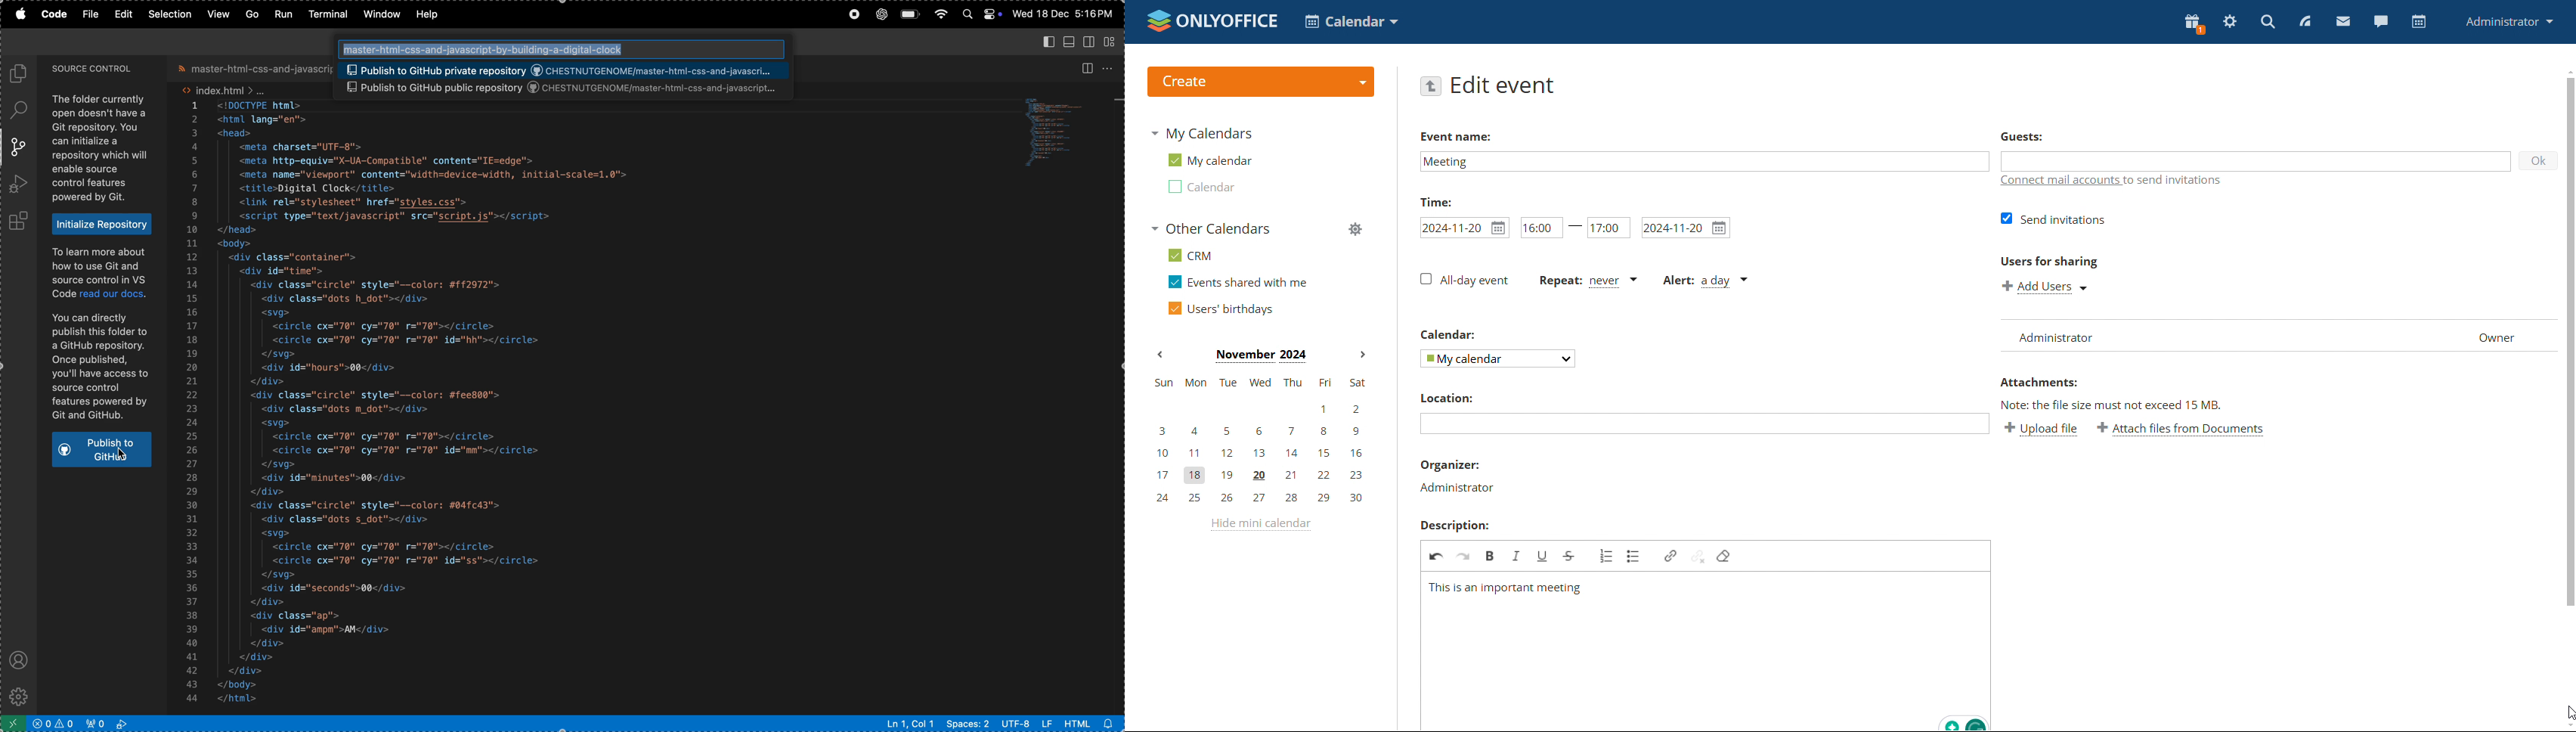 This screenshot has width=2576, height=756. I want to click on Publish to GitHub public repository ©) CHESTNUTGENOME/master-html-css-and-javascript..., so click(559, 87).